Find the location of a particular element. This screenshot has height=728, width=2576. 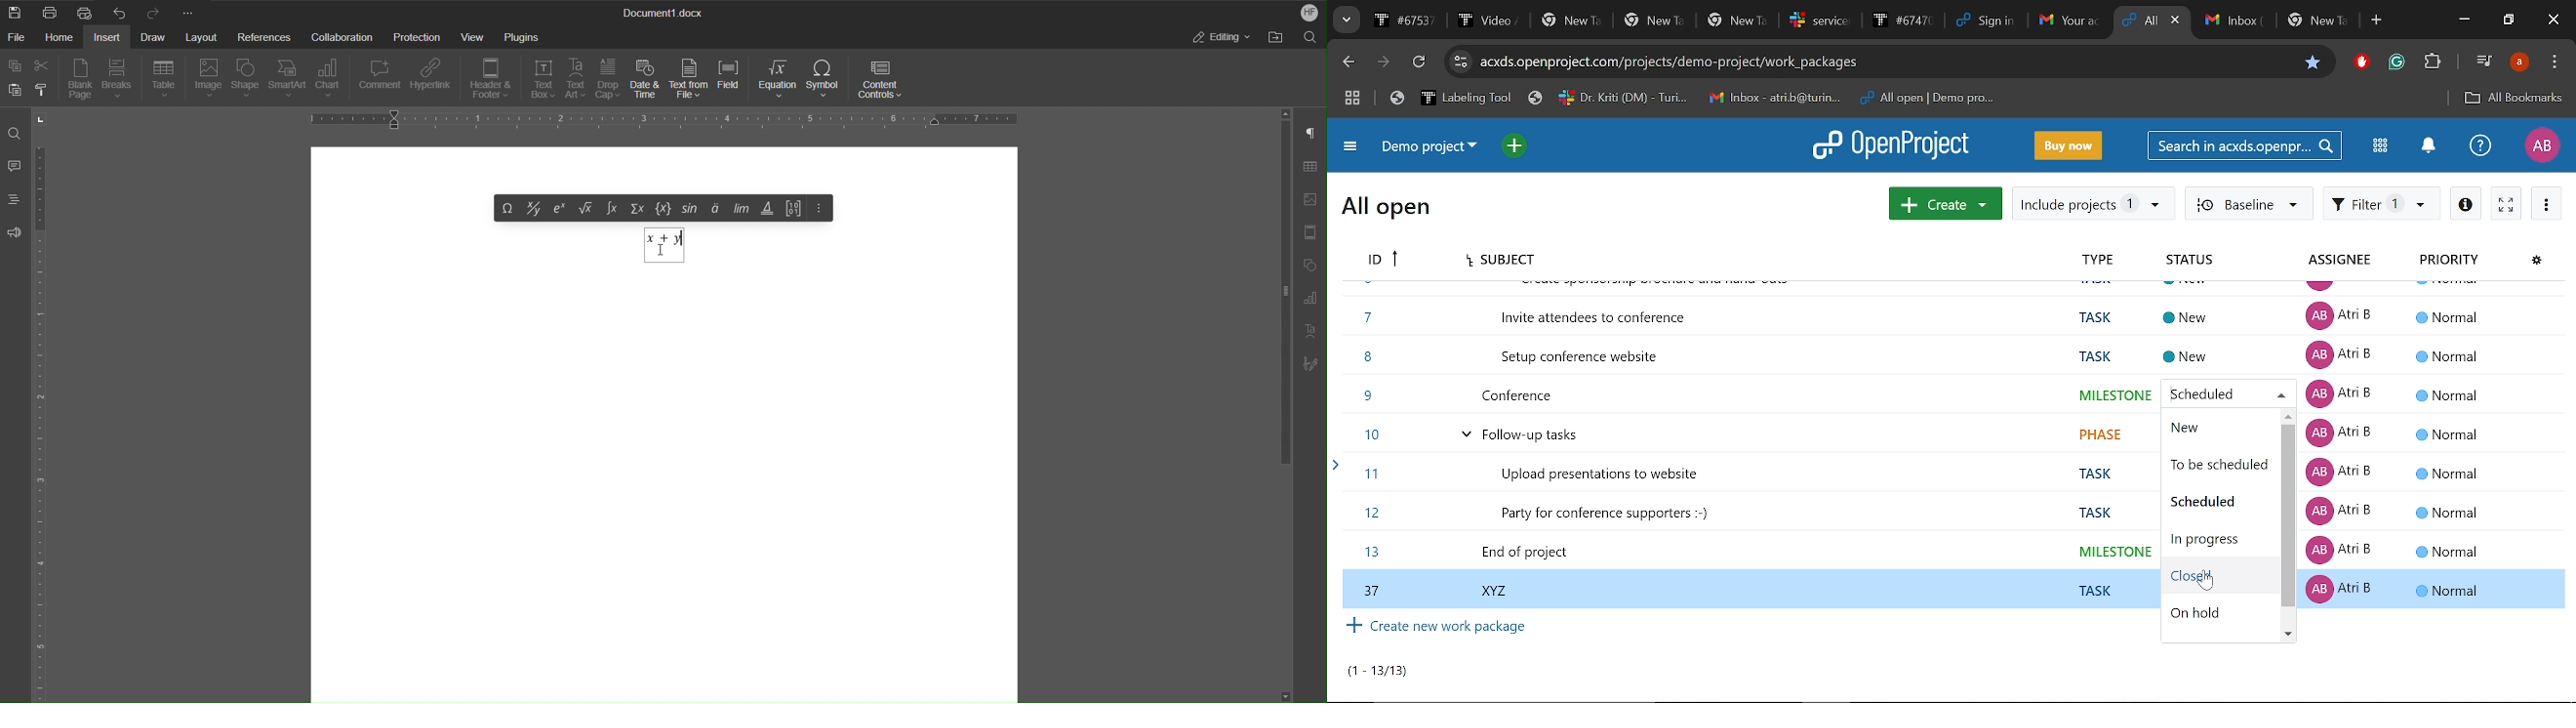

View is located at coordinates (475, 35).